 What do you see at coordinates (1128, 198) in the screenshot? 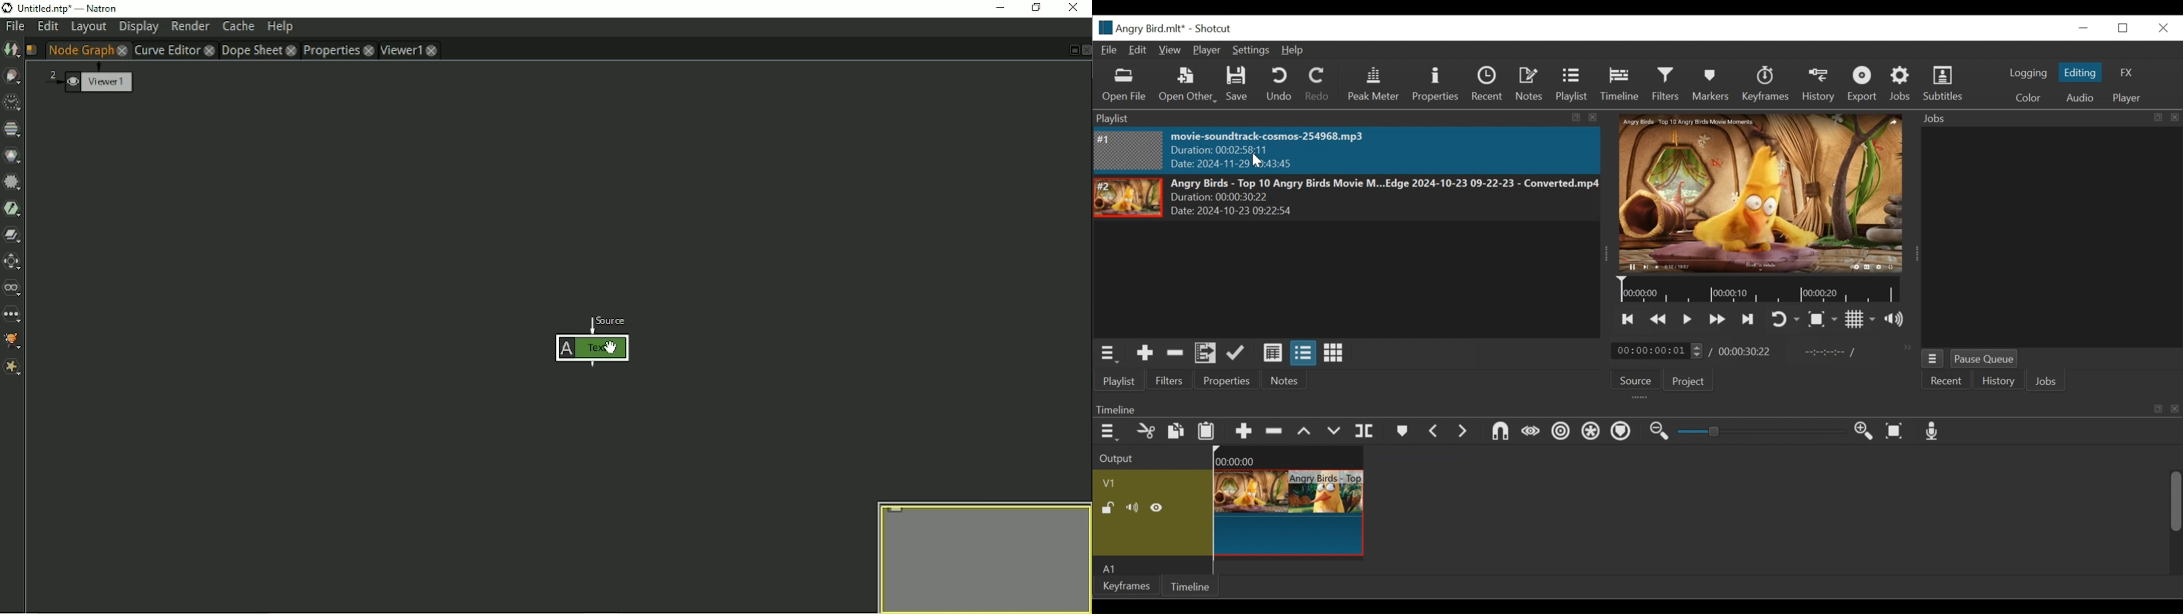
I see `Image` at bounding box center [1128, 198].